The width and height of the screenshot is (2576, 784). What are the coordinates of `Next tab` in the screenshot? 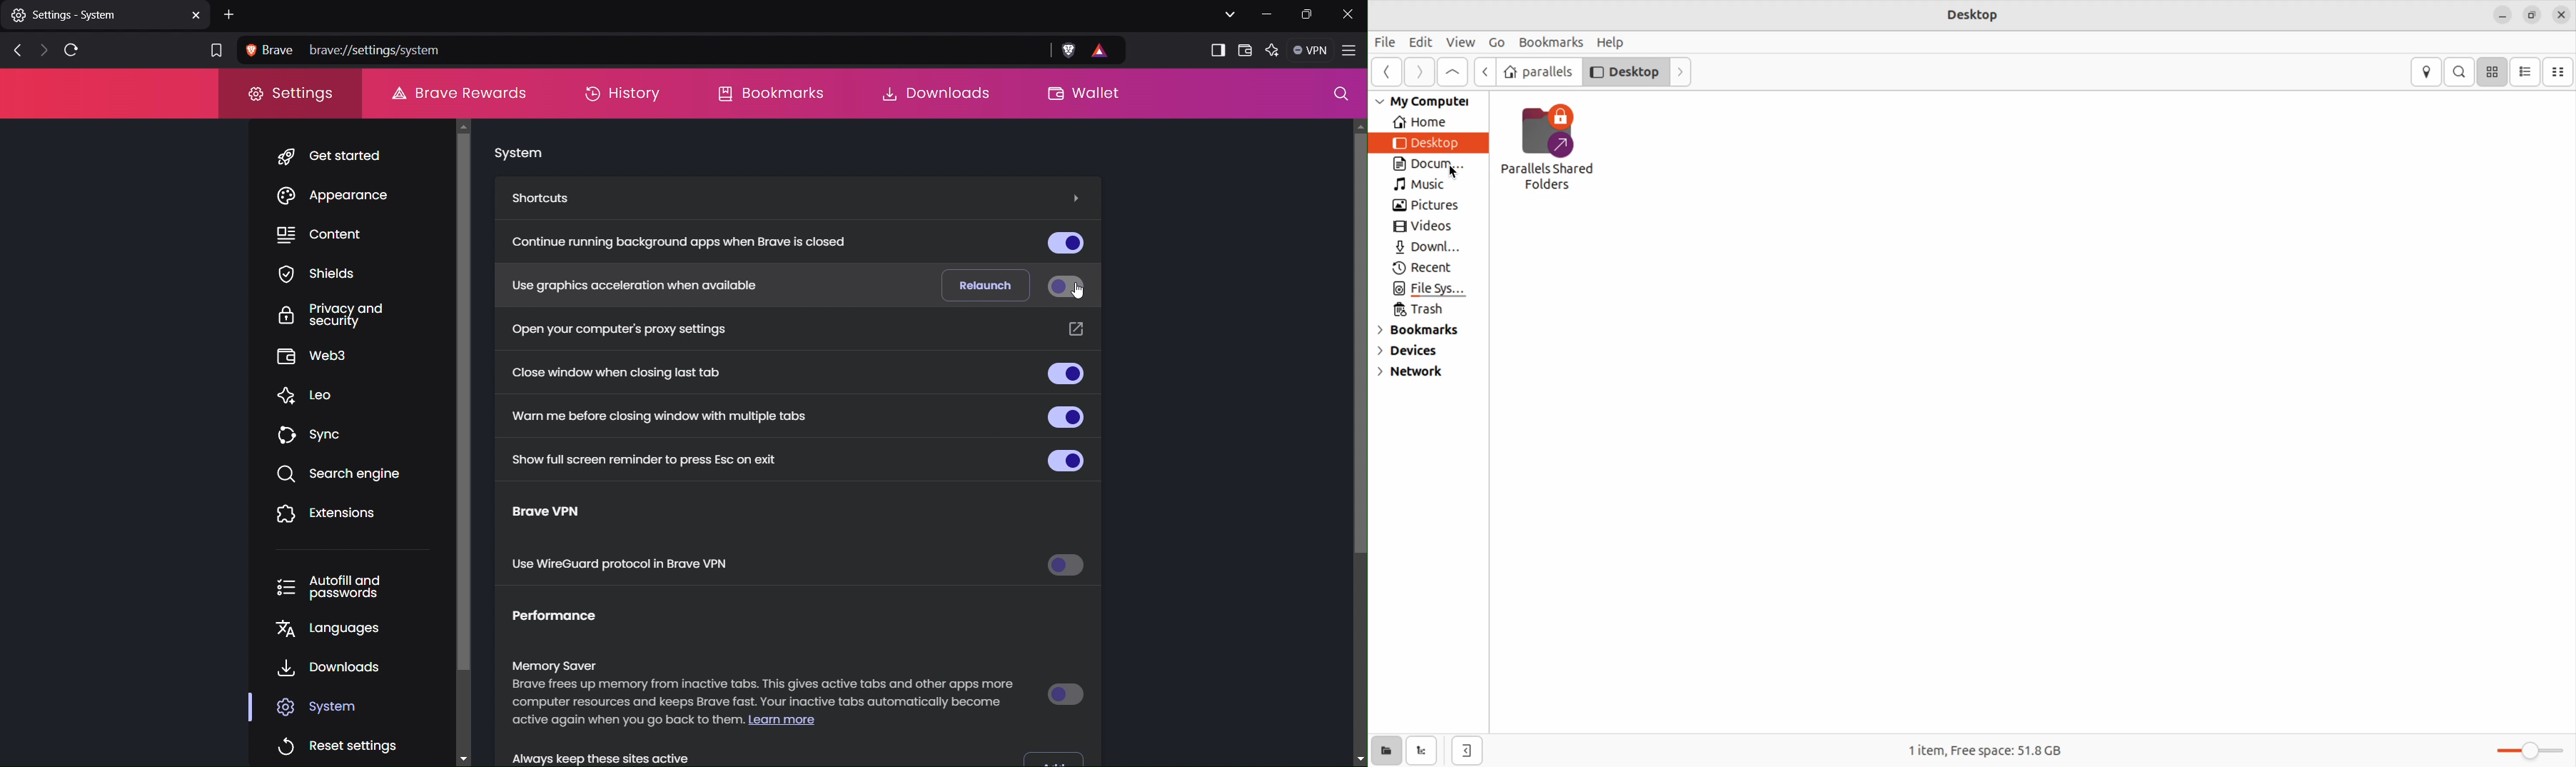 It's located at (42, 51).